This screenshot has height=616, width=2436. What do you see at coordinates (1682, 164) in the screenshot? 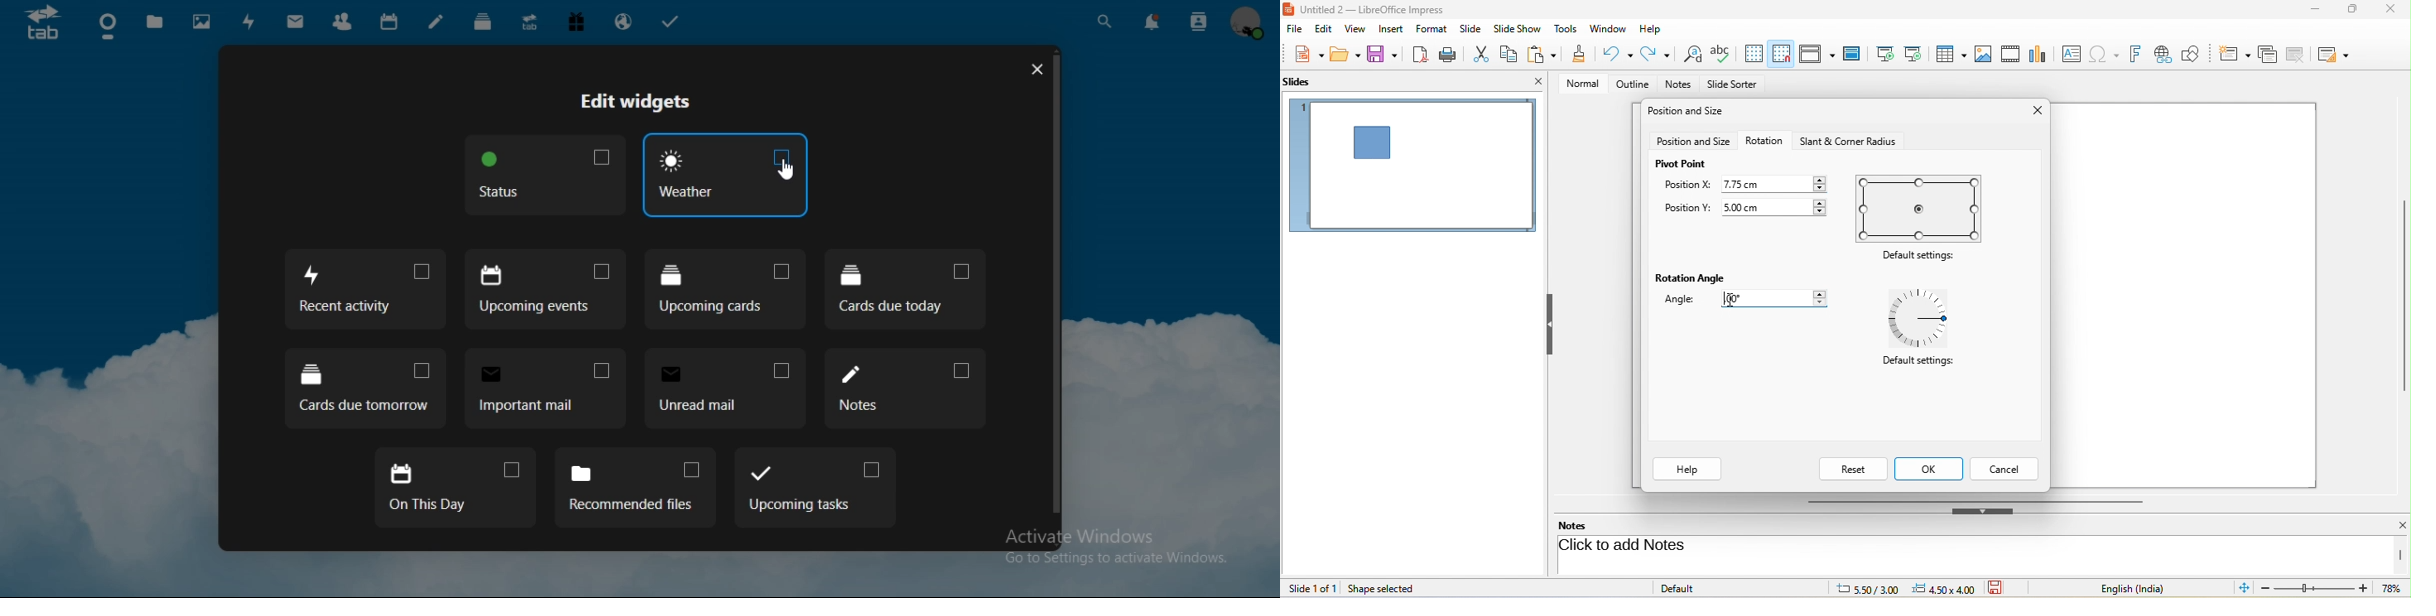
I see `pivot point` at bounding box center [1682, 164].